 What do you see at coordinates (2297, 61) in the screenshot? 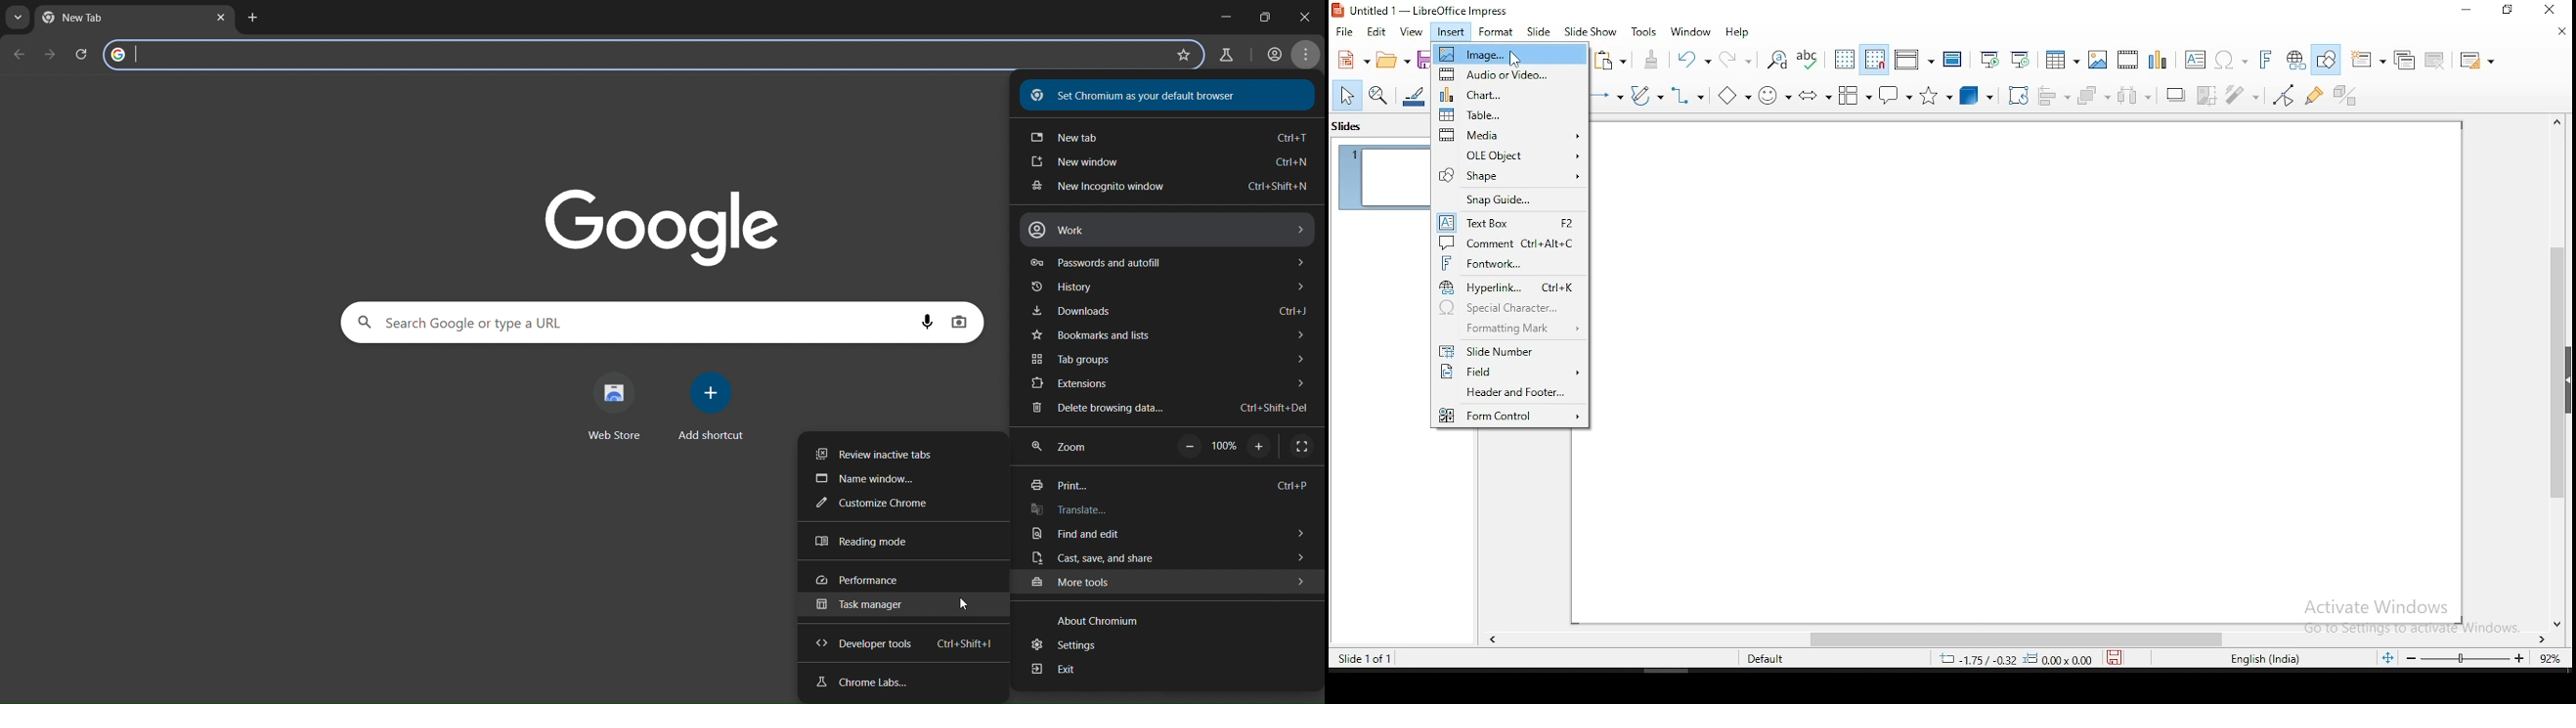
I see `insert hyperlink` at bounding box center [2297, 61].